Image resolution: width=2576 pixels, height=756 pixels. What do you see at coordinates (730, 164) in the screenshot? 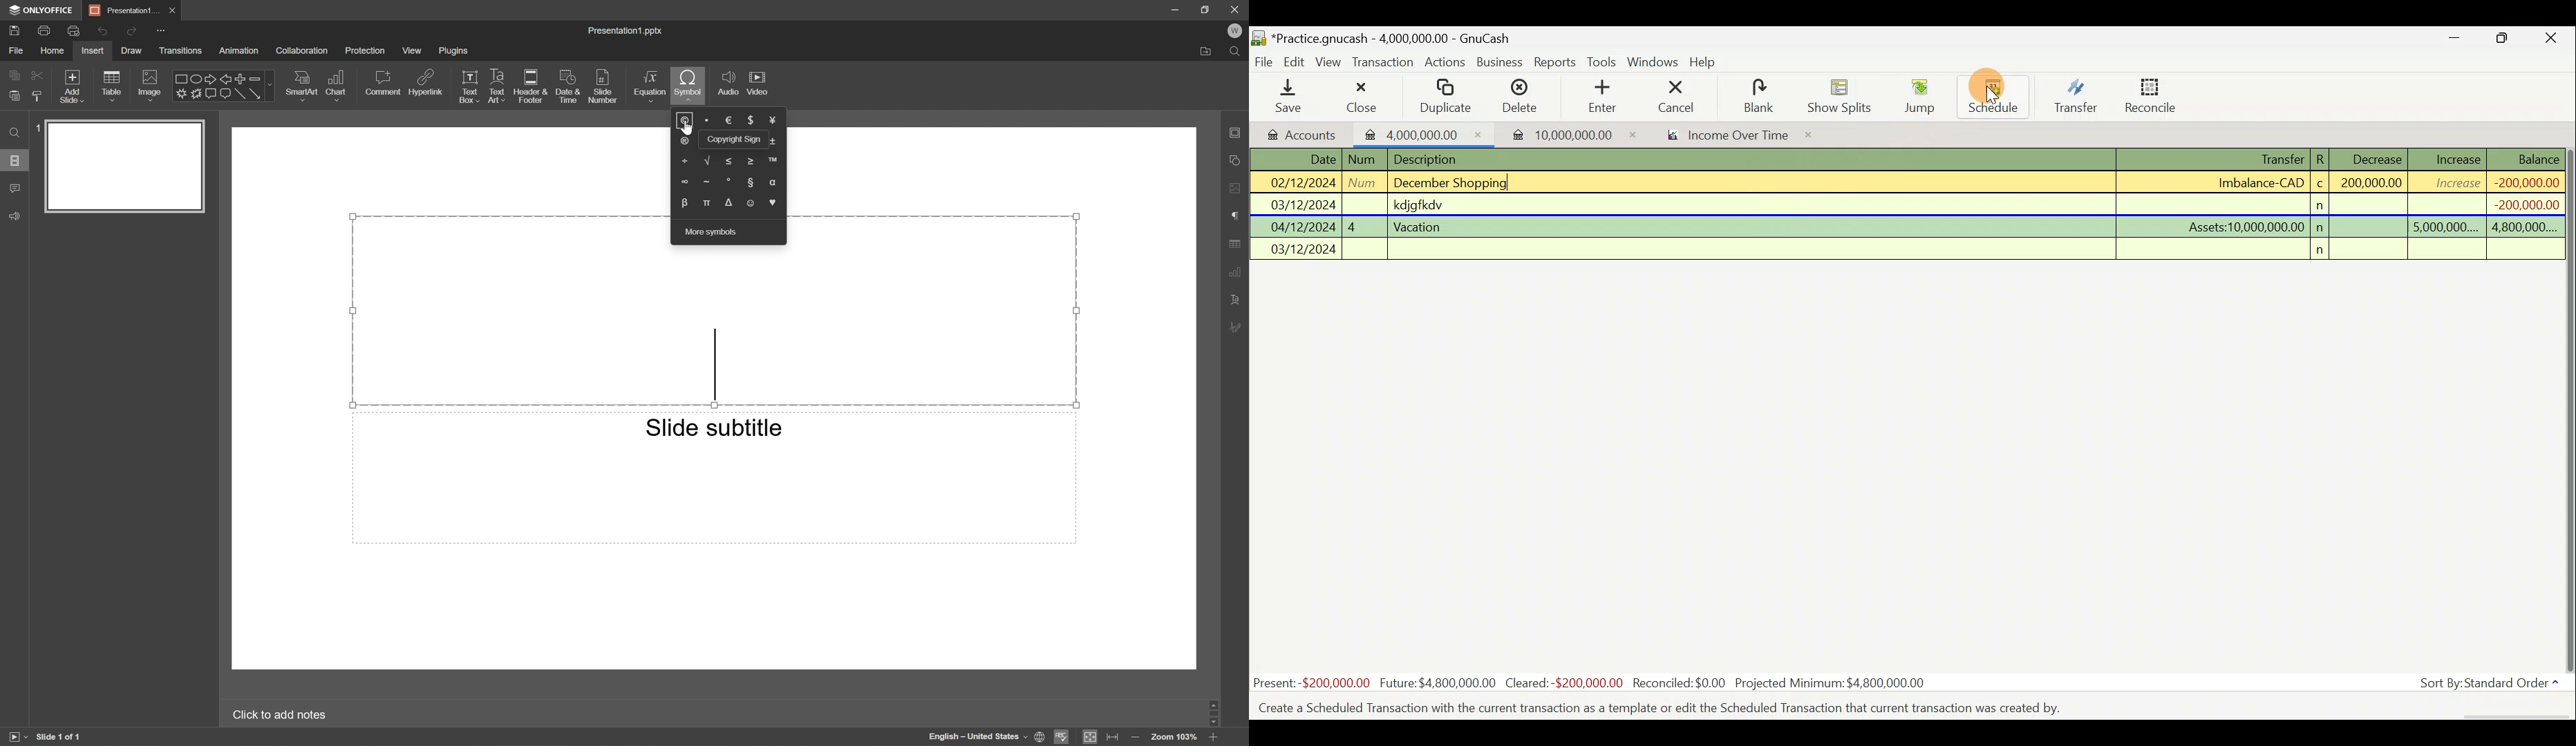
I see `Symbols` at bounding box center [730, 164].